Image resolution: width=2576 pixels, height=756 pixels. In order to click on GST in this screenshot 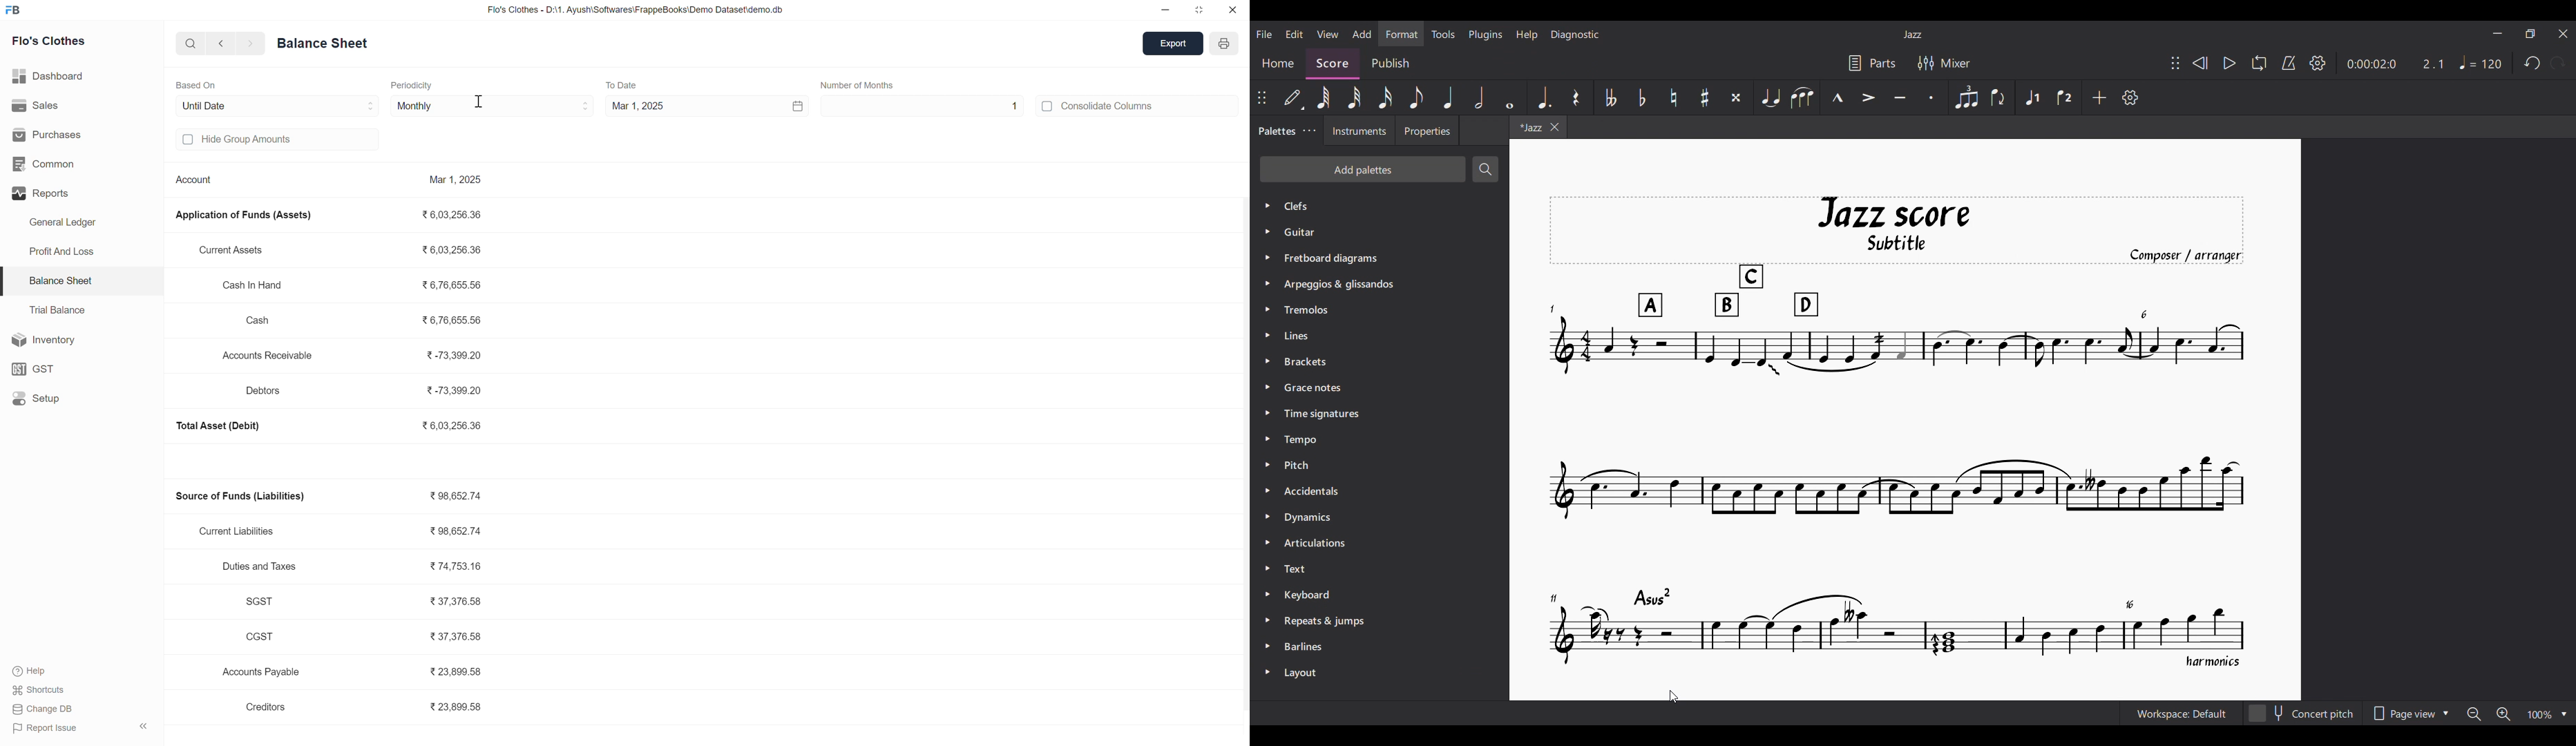, I will do `click(36, 367)`.